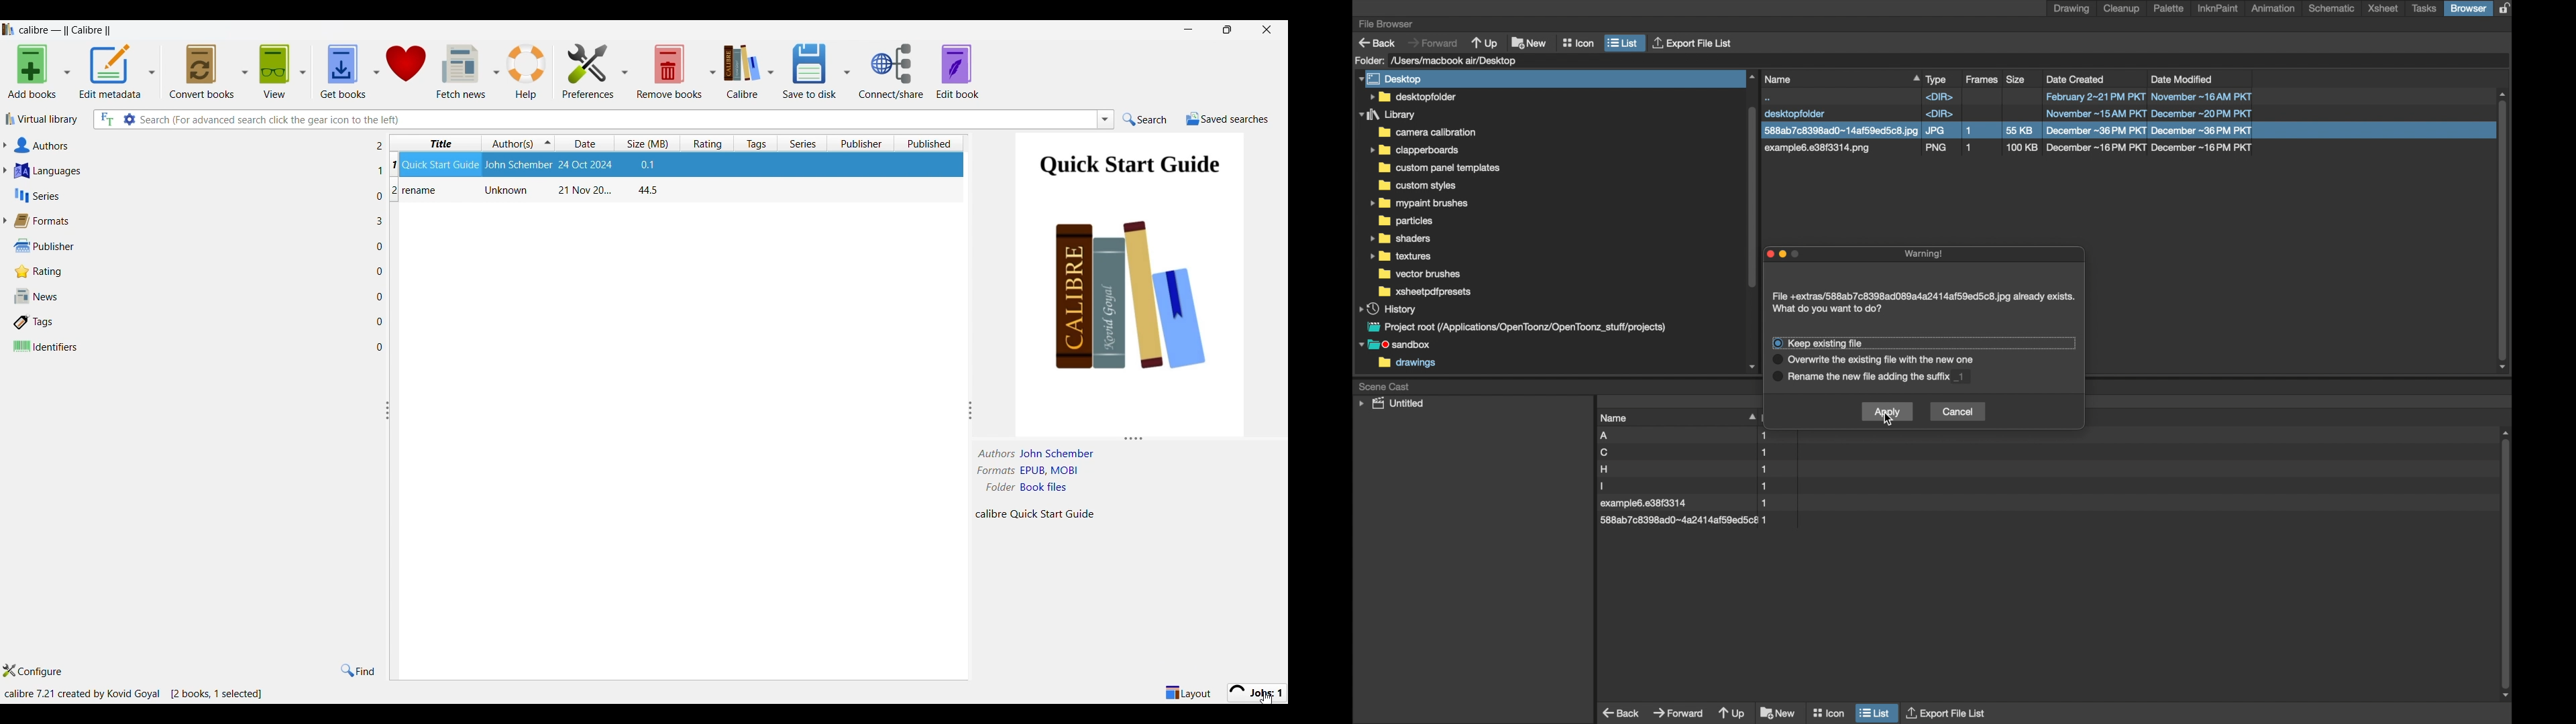 This screenshot has height=728, width=2576. I want to click on News, so click(189, 296).